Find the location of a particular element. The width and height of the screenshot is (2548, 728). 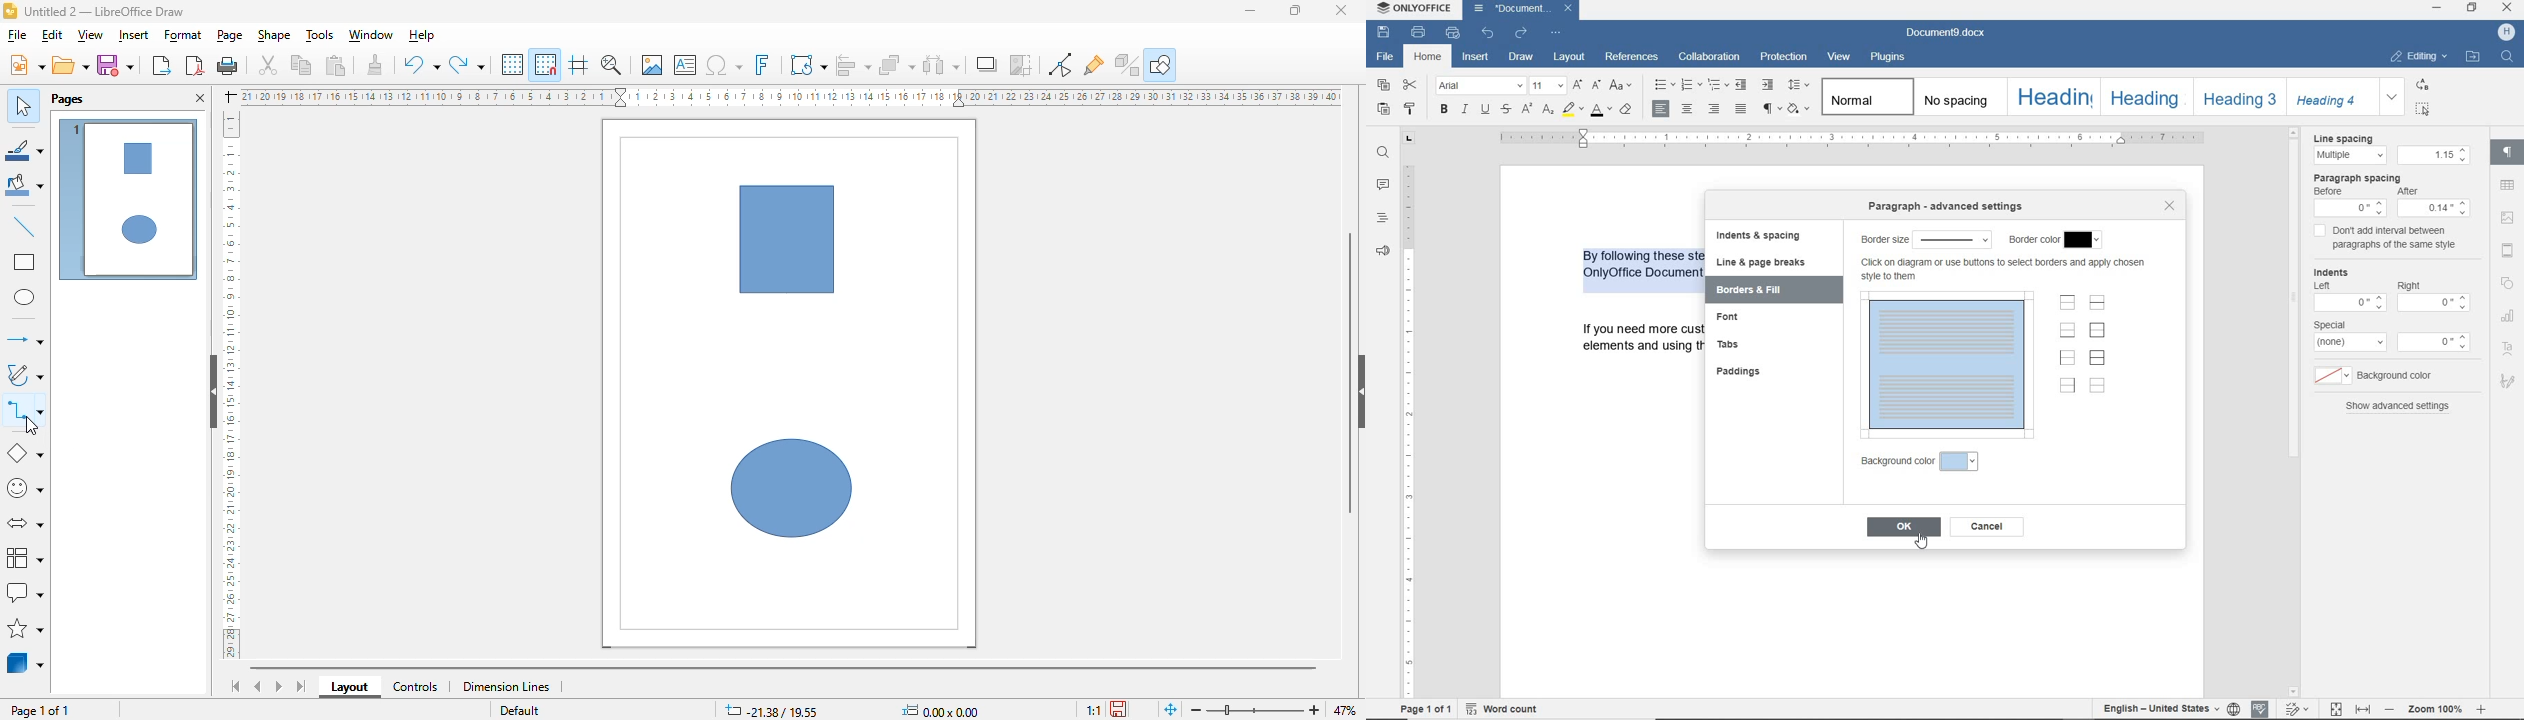

show gluepoint functions is located at coordinates (1094, 66).